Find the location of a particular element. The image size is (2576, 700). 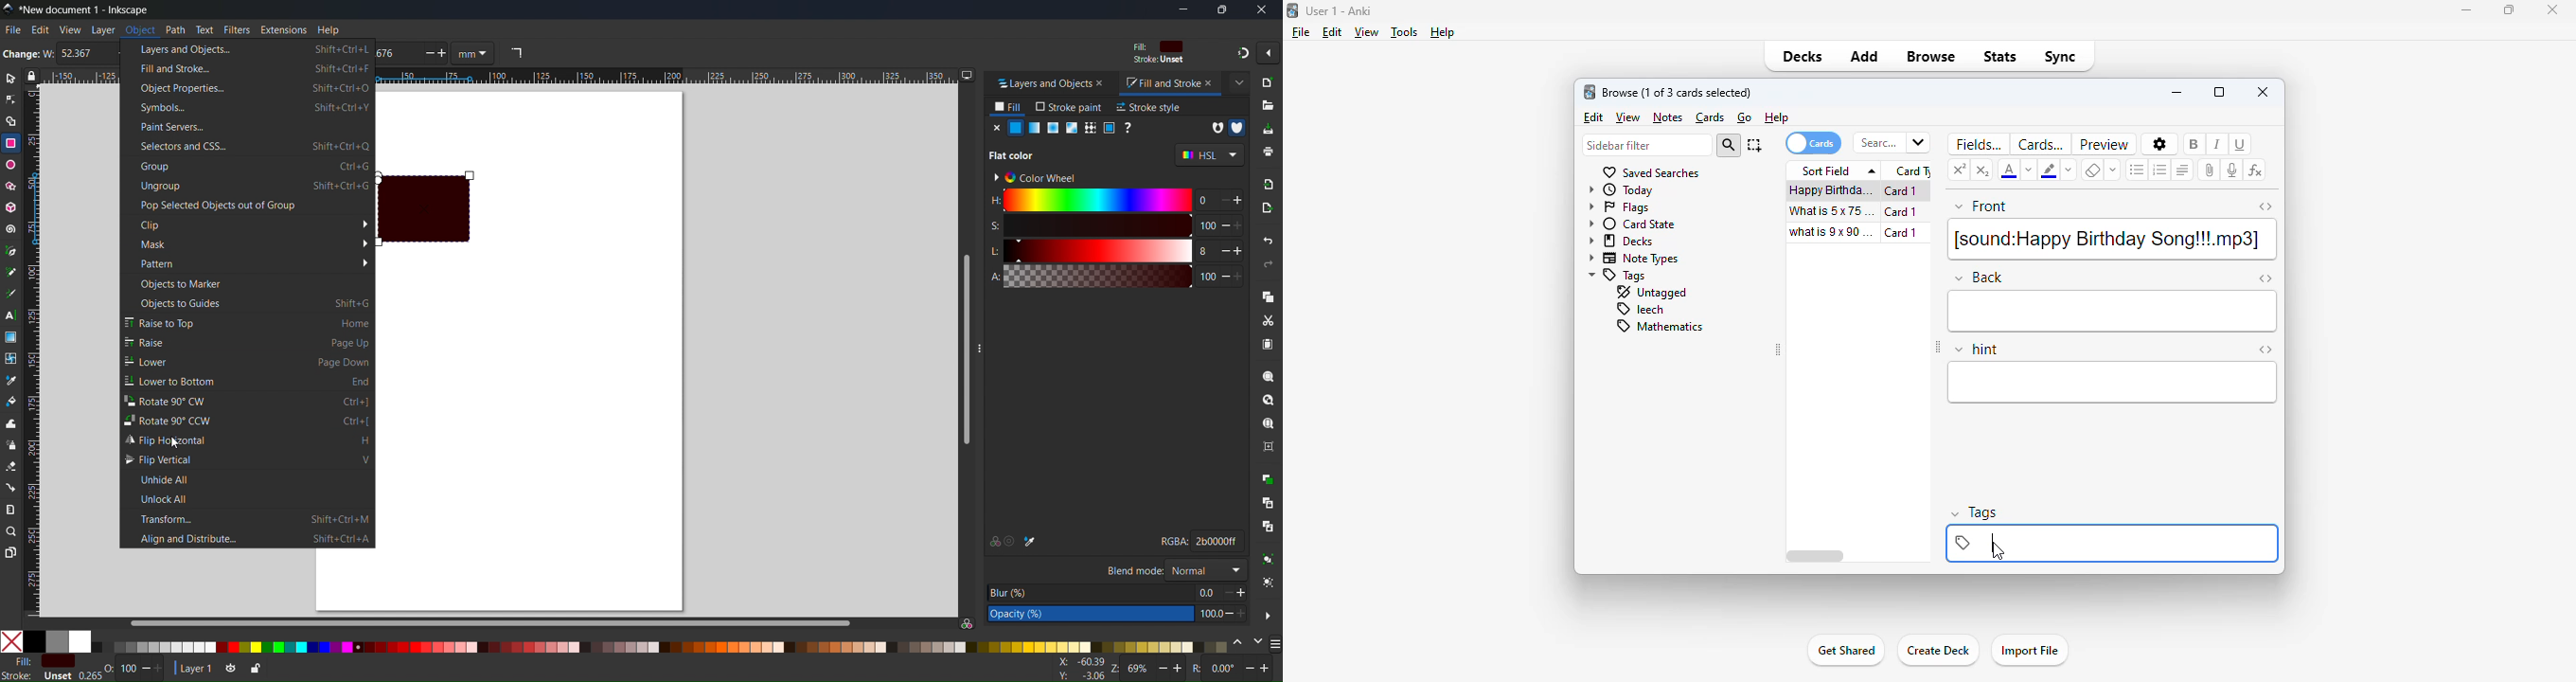

options is located at coordinates (2159, 144).